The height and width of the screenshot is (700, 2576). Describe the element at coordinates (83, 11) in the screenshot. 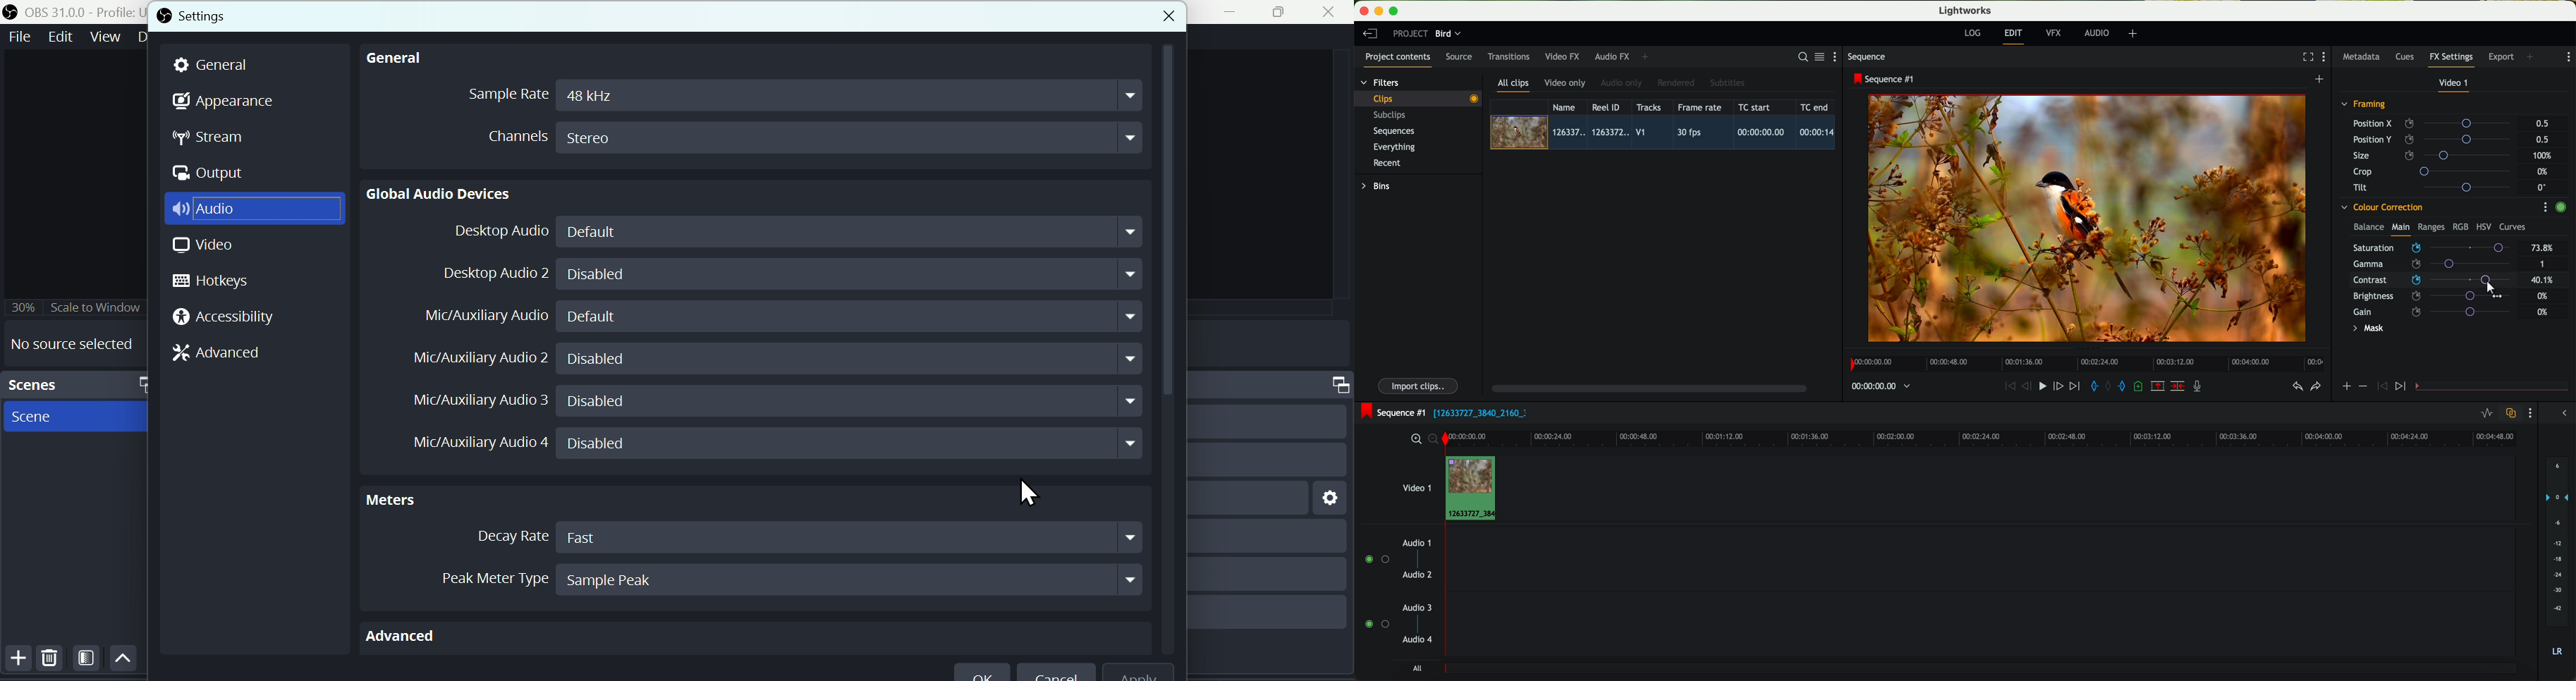

I see `OBS 31.0 .0 profile untitled seen new scene` at that location.